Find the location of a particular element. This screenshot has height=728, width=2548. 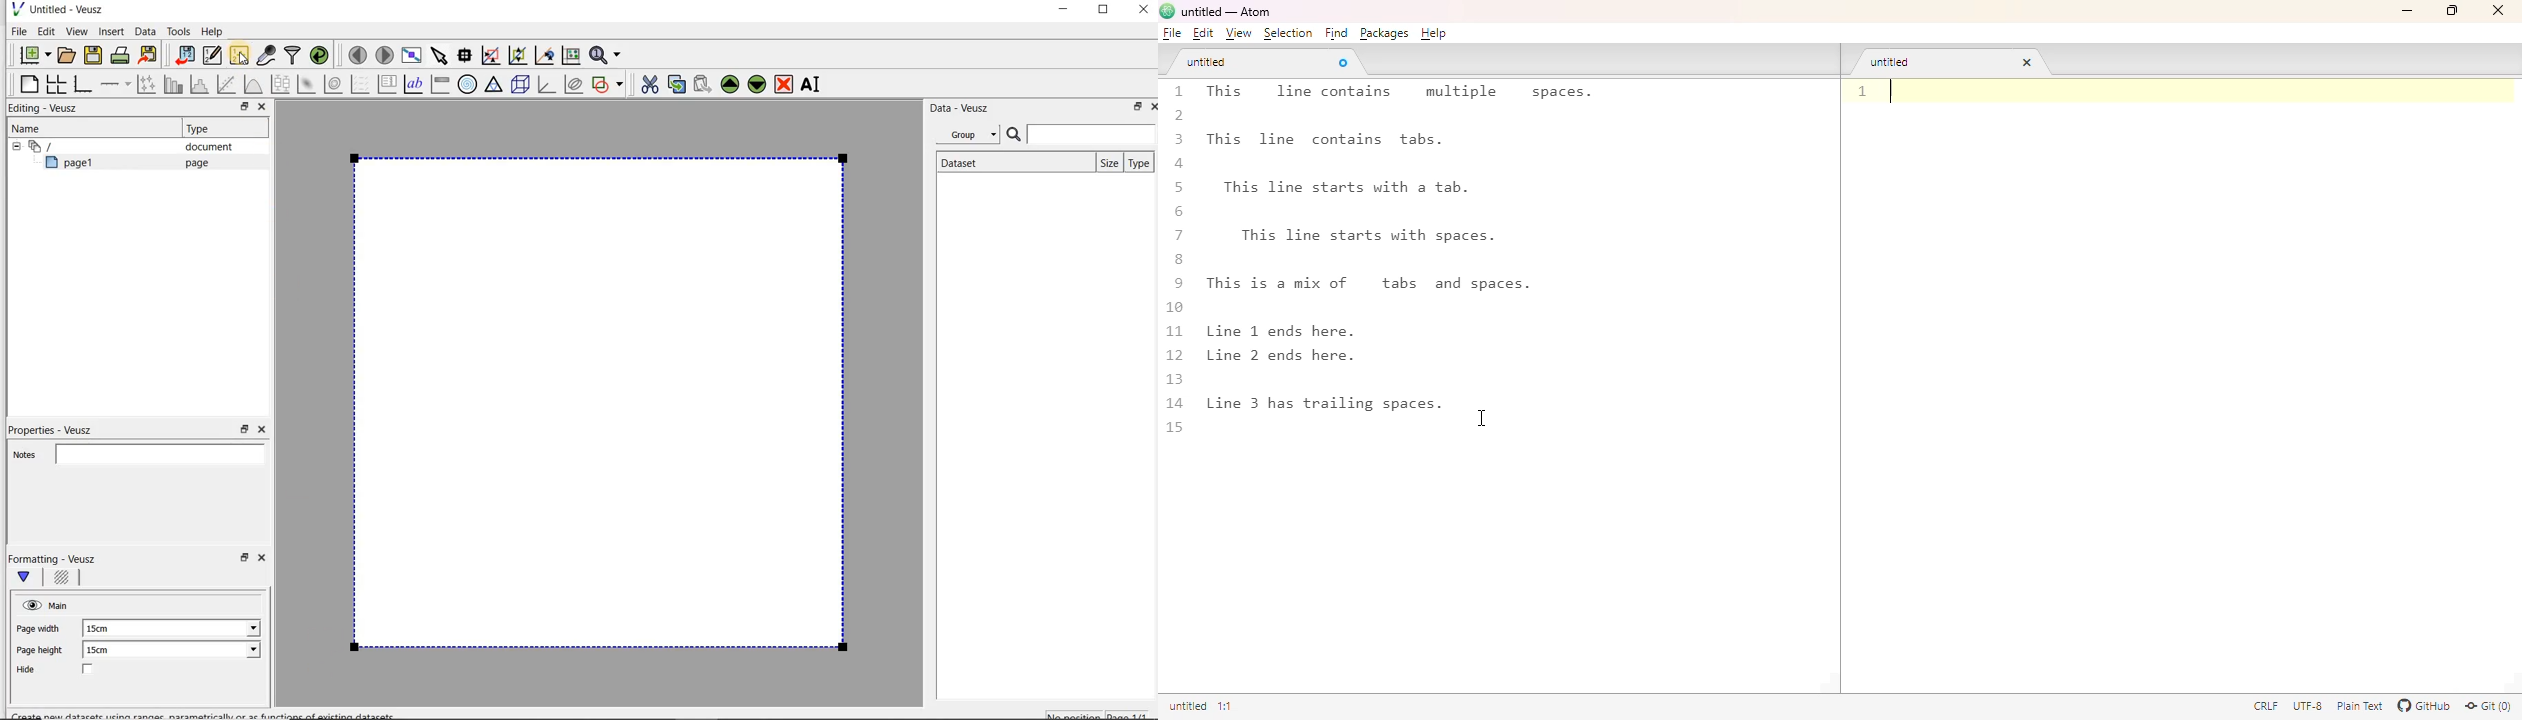

size is located at coordinates (1107, 161).